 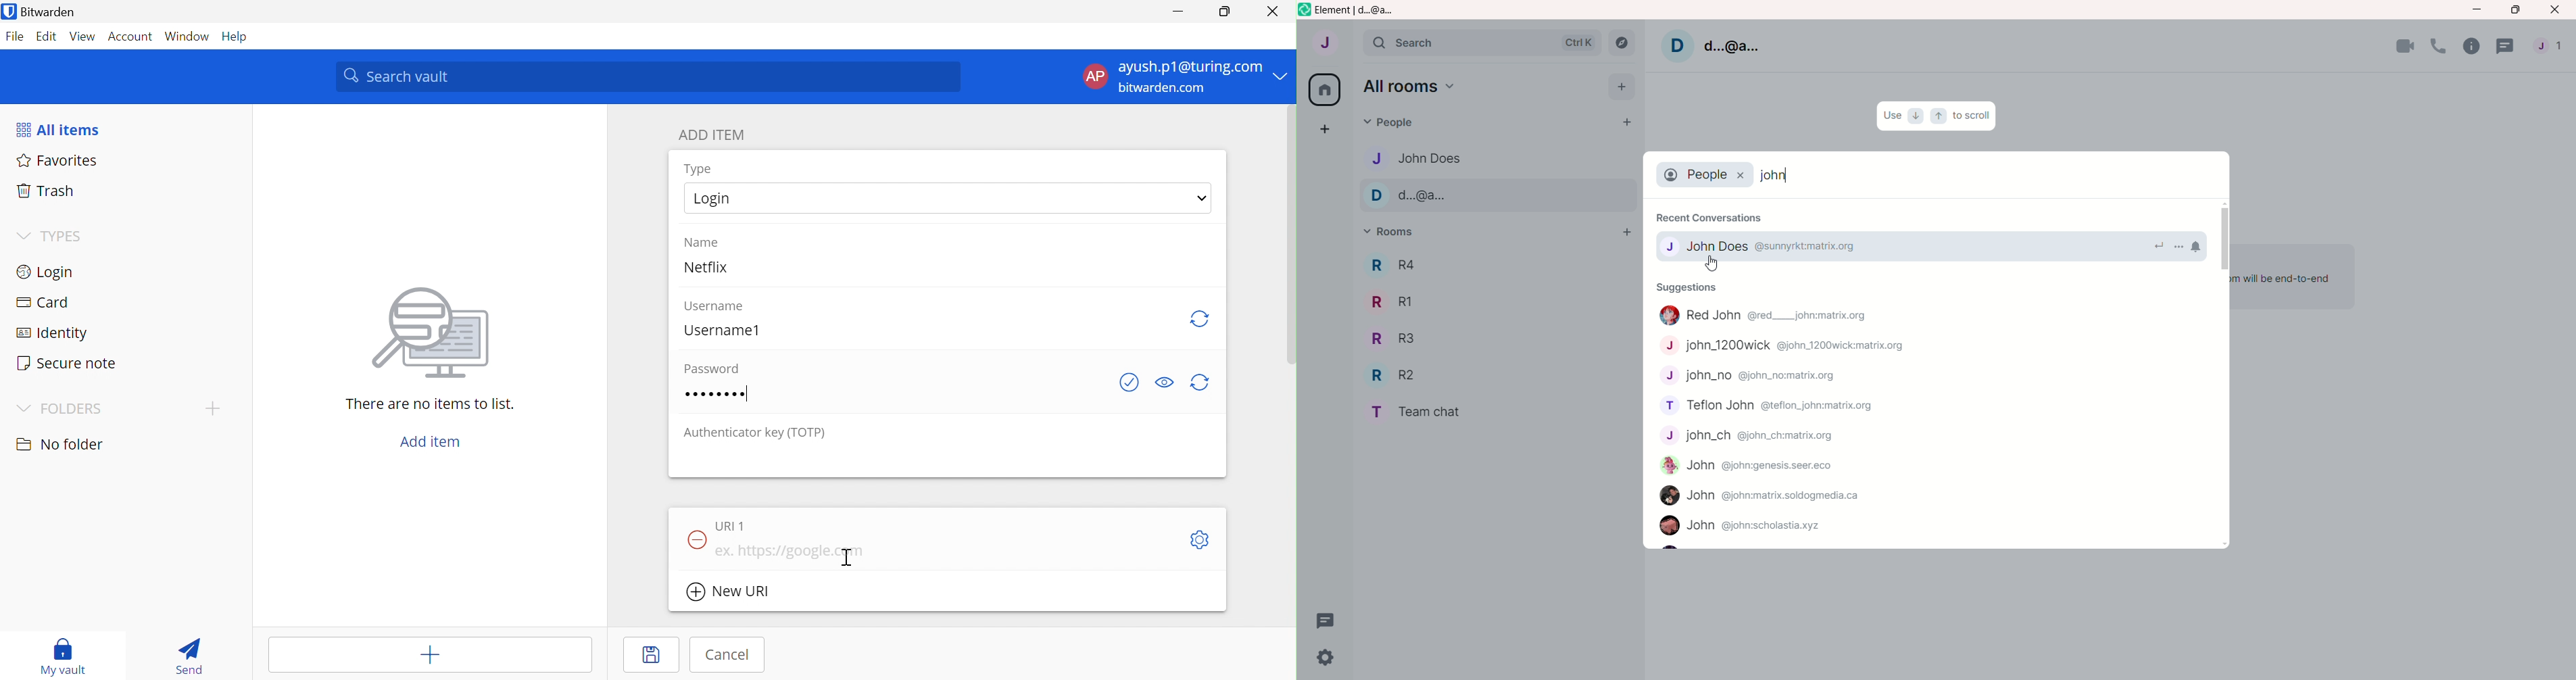 I want to click on red john, so click(x=1763, y=315).